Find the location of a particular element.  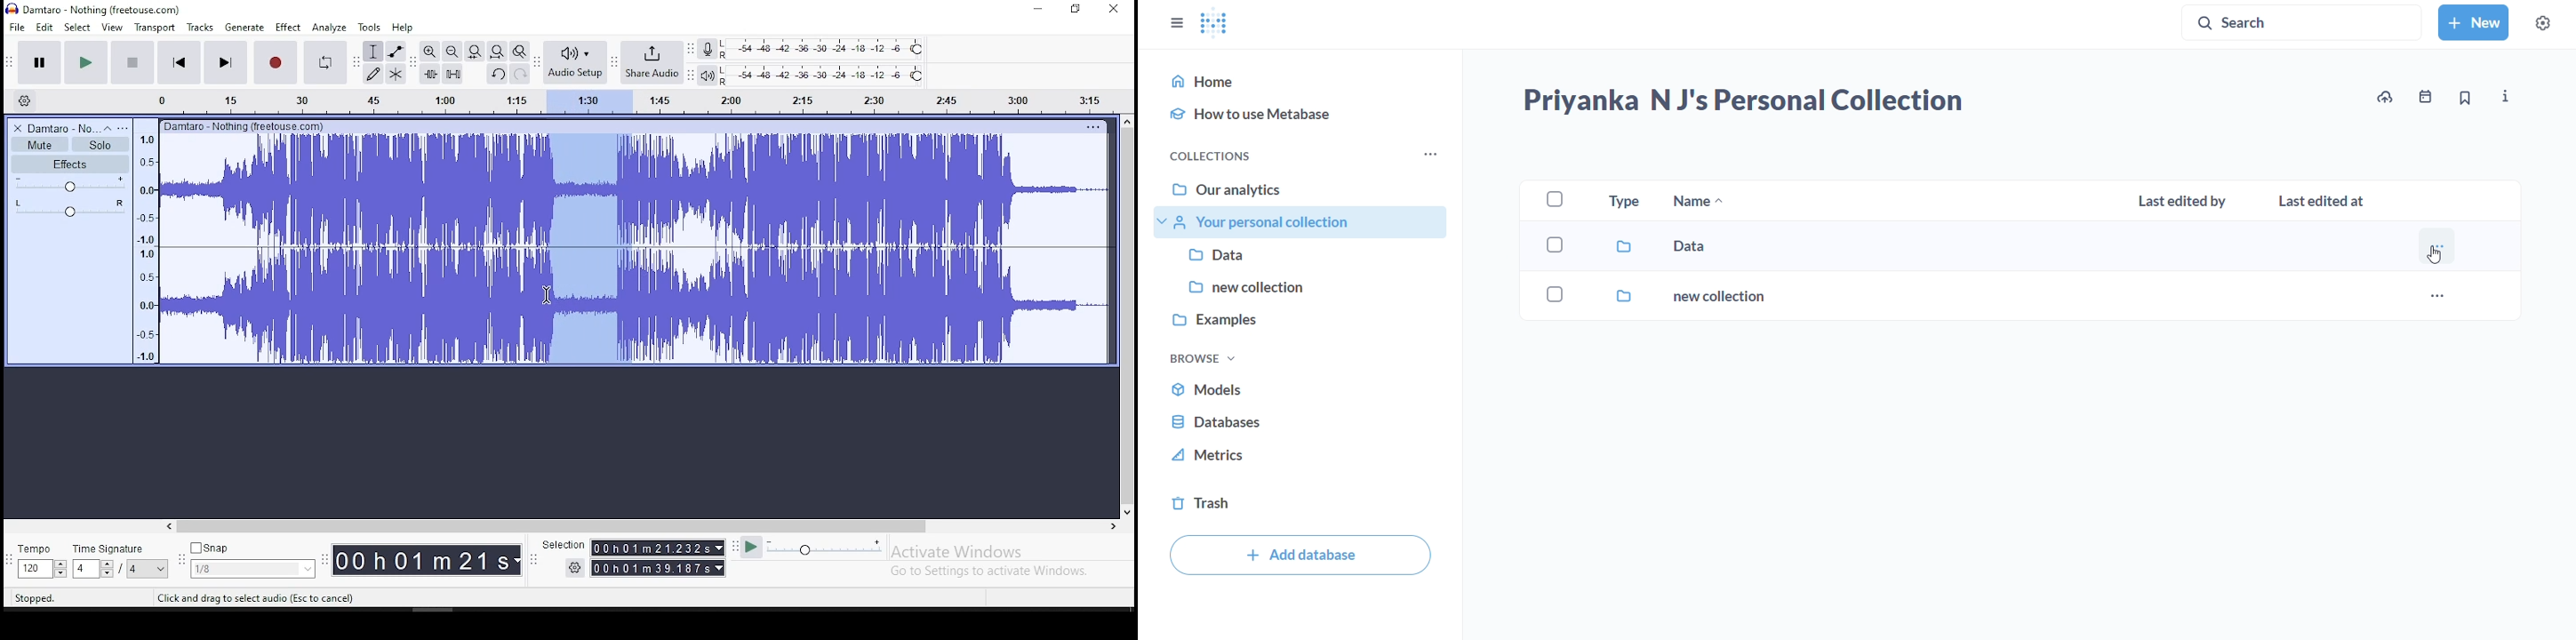

view is located at coordinates (112, 28).